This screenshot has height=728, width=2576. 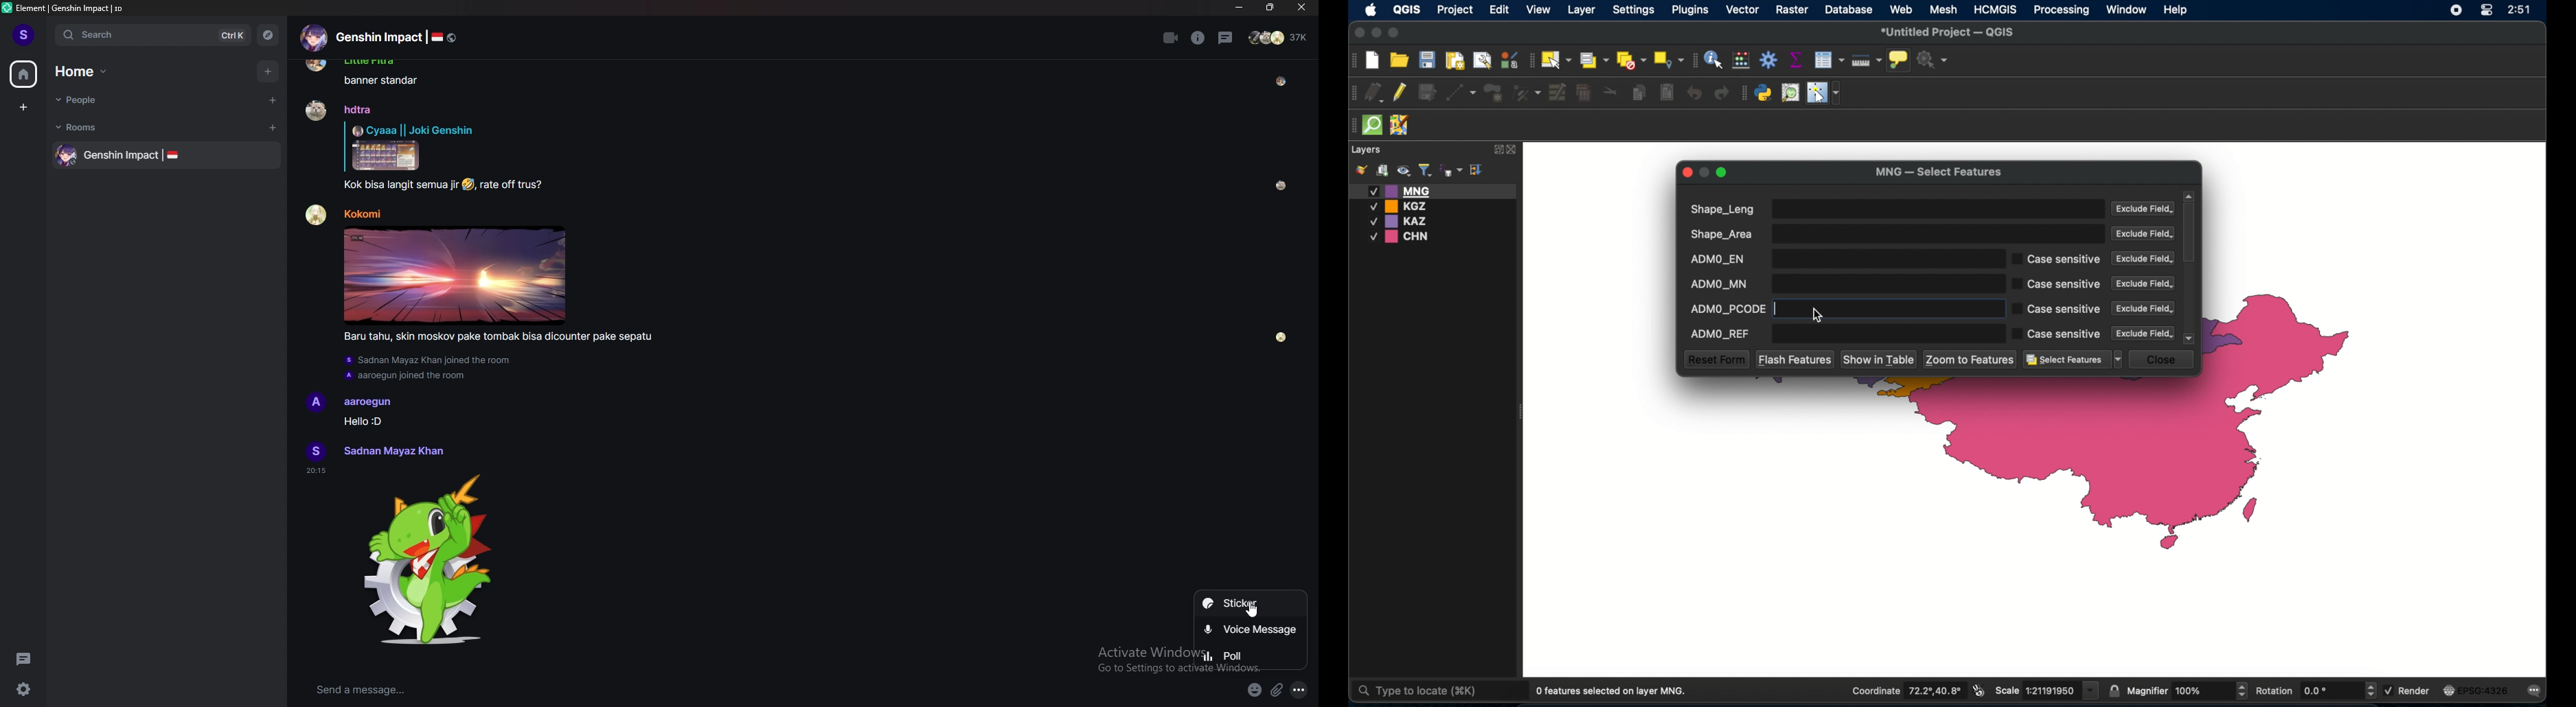 What do you see at coordinates (122, 156) in the screenshot?
I see `Genshin Impact` at bounding box center [122, 156].